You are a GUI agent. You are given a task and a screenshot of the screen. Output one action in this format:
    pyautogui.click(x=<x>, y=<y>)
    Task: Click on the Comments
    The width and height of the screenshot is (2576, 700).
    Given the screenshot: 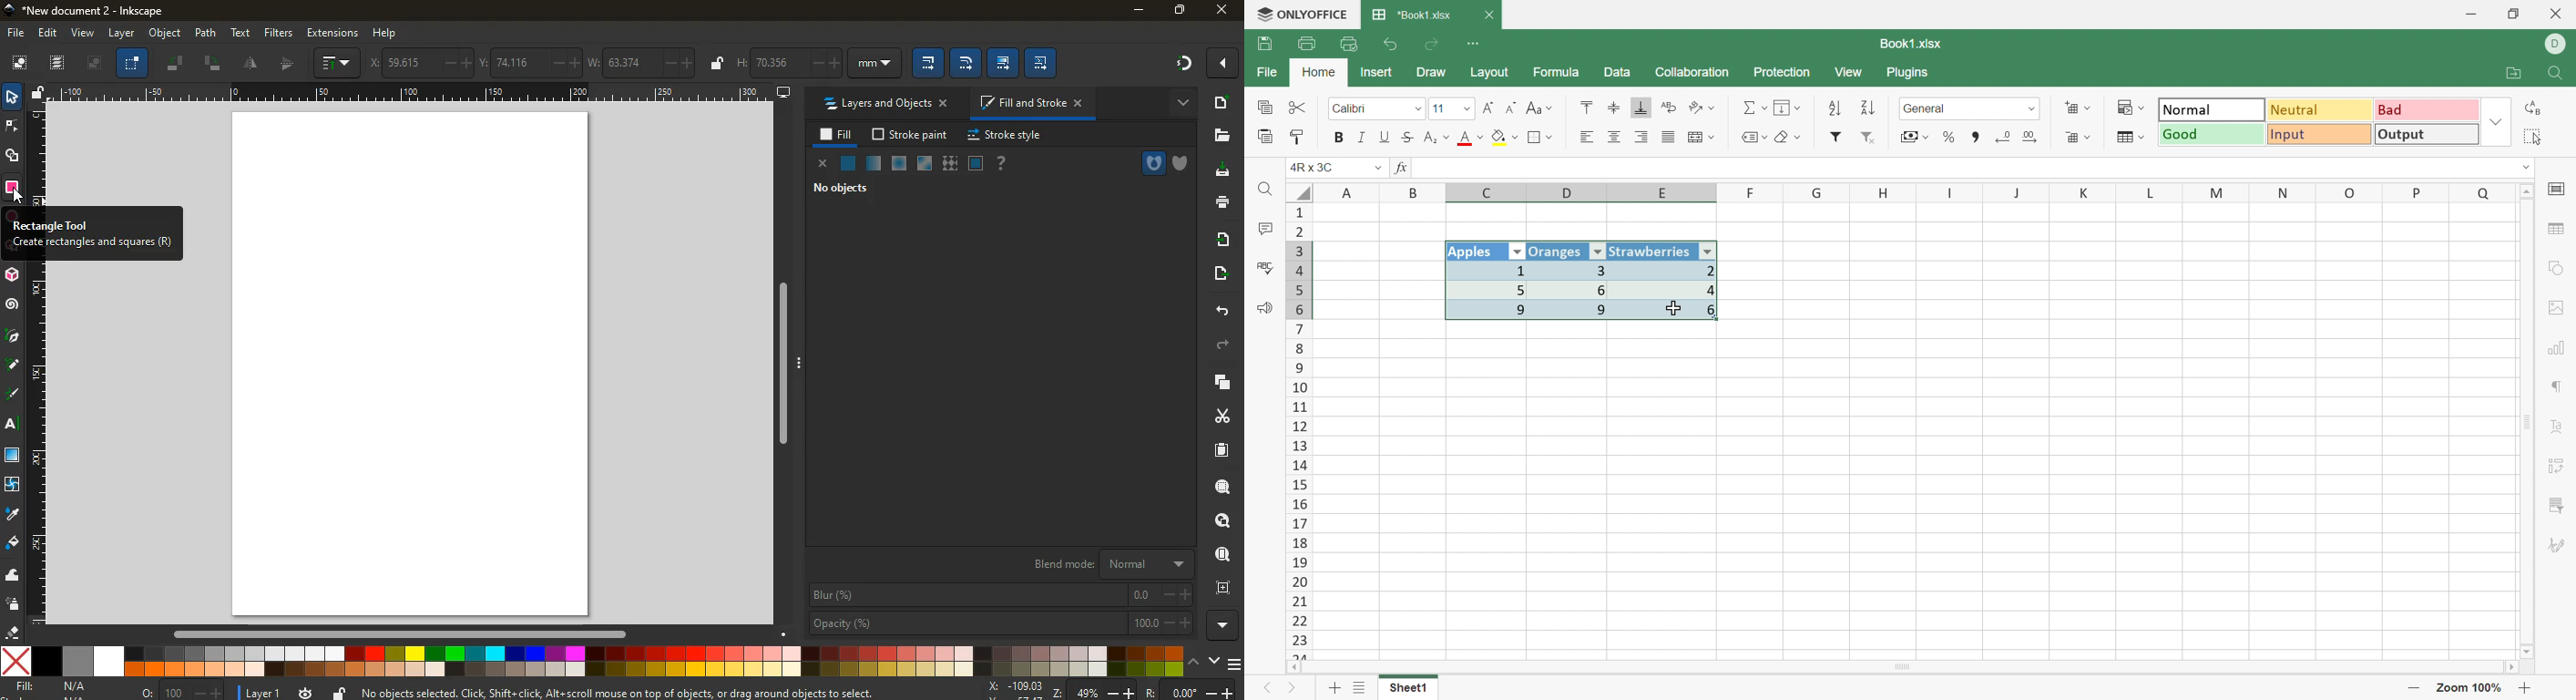 What is the action you would take?
    pyautogui.click(x=1262, y=231)
    